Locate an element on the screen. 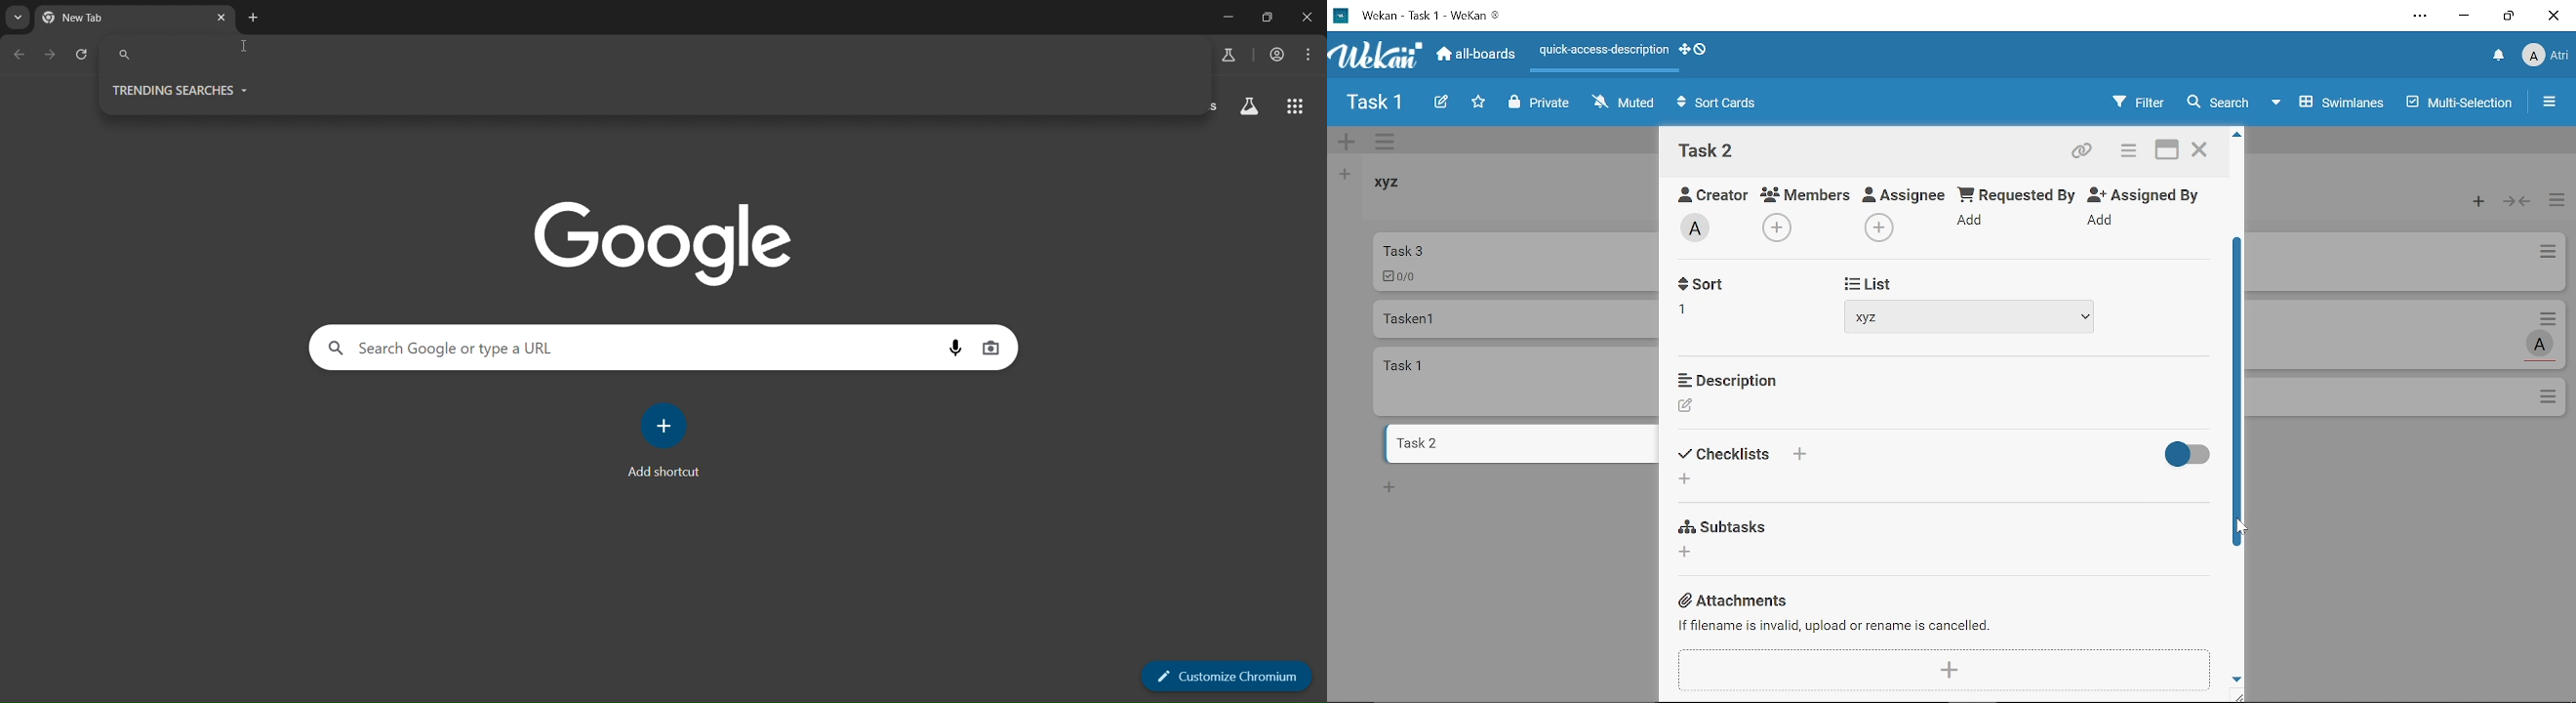  Add labe; is located at coordinates (1702, 230).